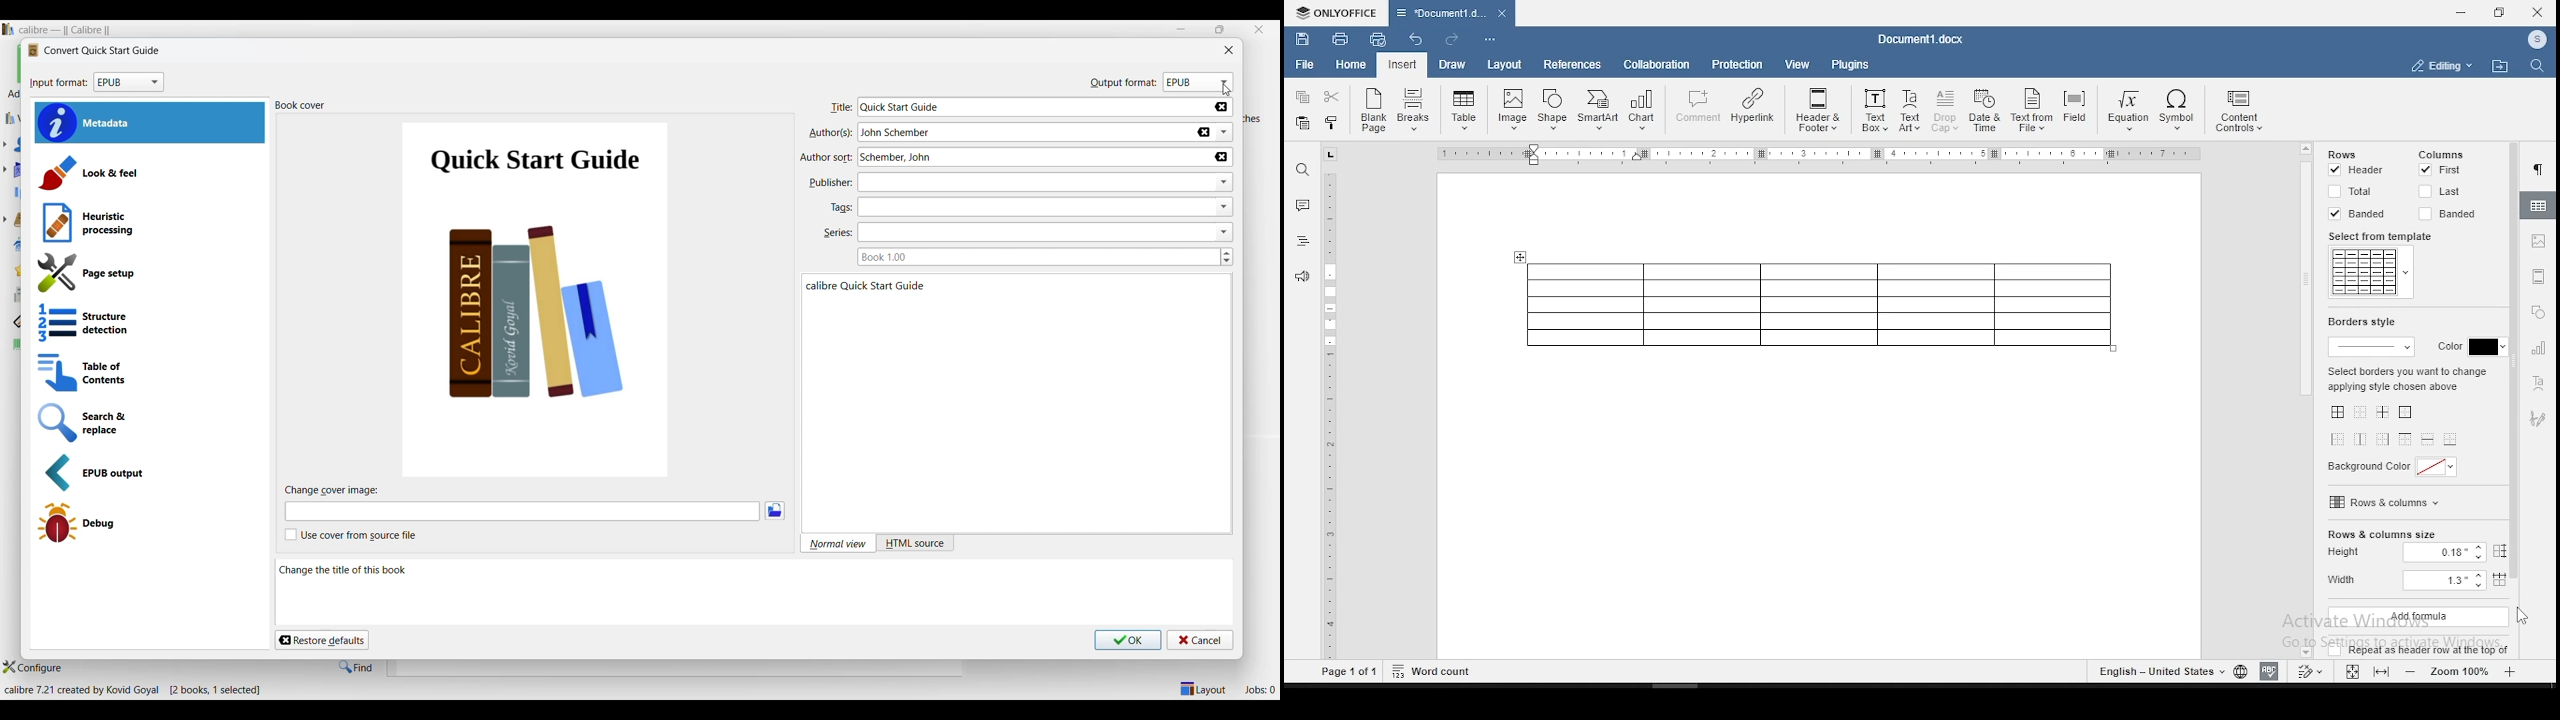 This screenshot has width=2576, height=728. Describe the element at coordinates (1464, 110) in the screenshot. I see `insert a table` at that location.